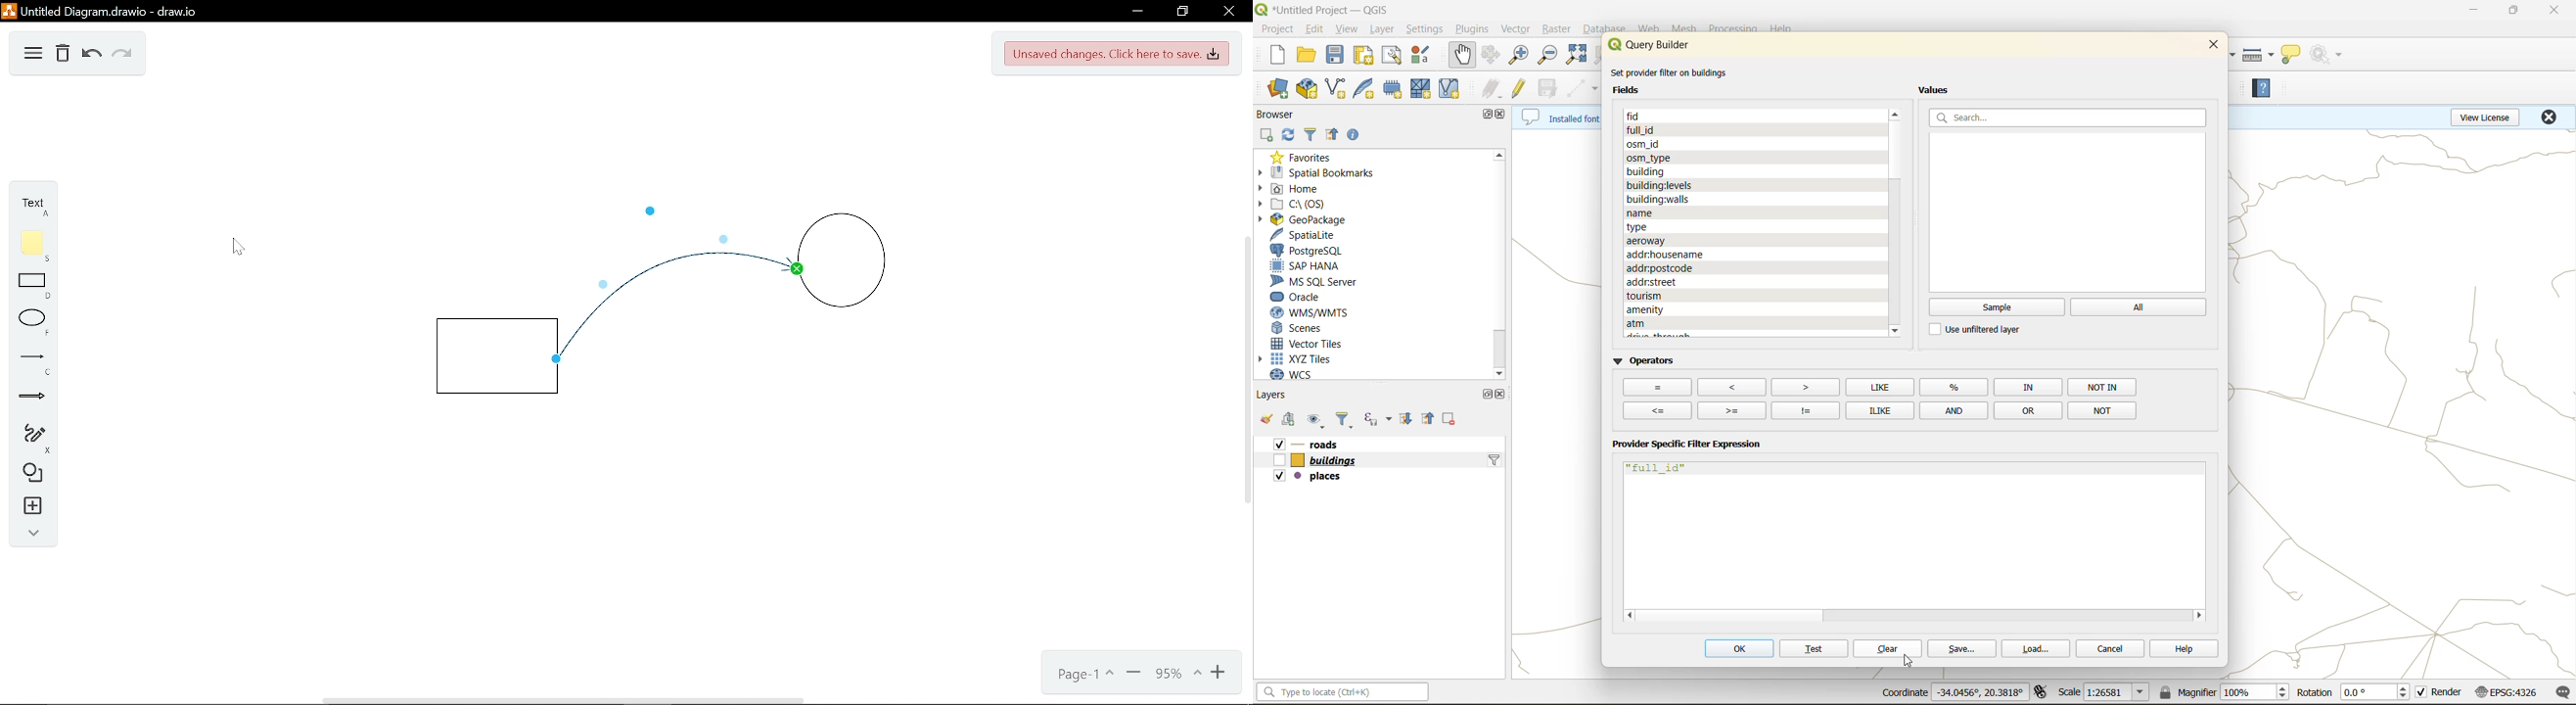 The width and height of the screenshot is (2576, 728). I want to click on log messages, so click(2559, 692).